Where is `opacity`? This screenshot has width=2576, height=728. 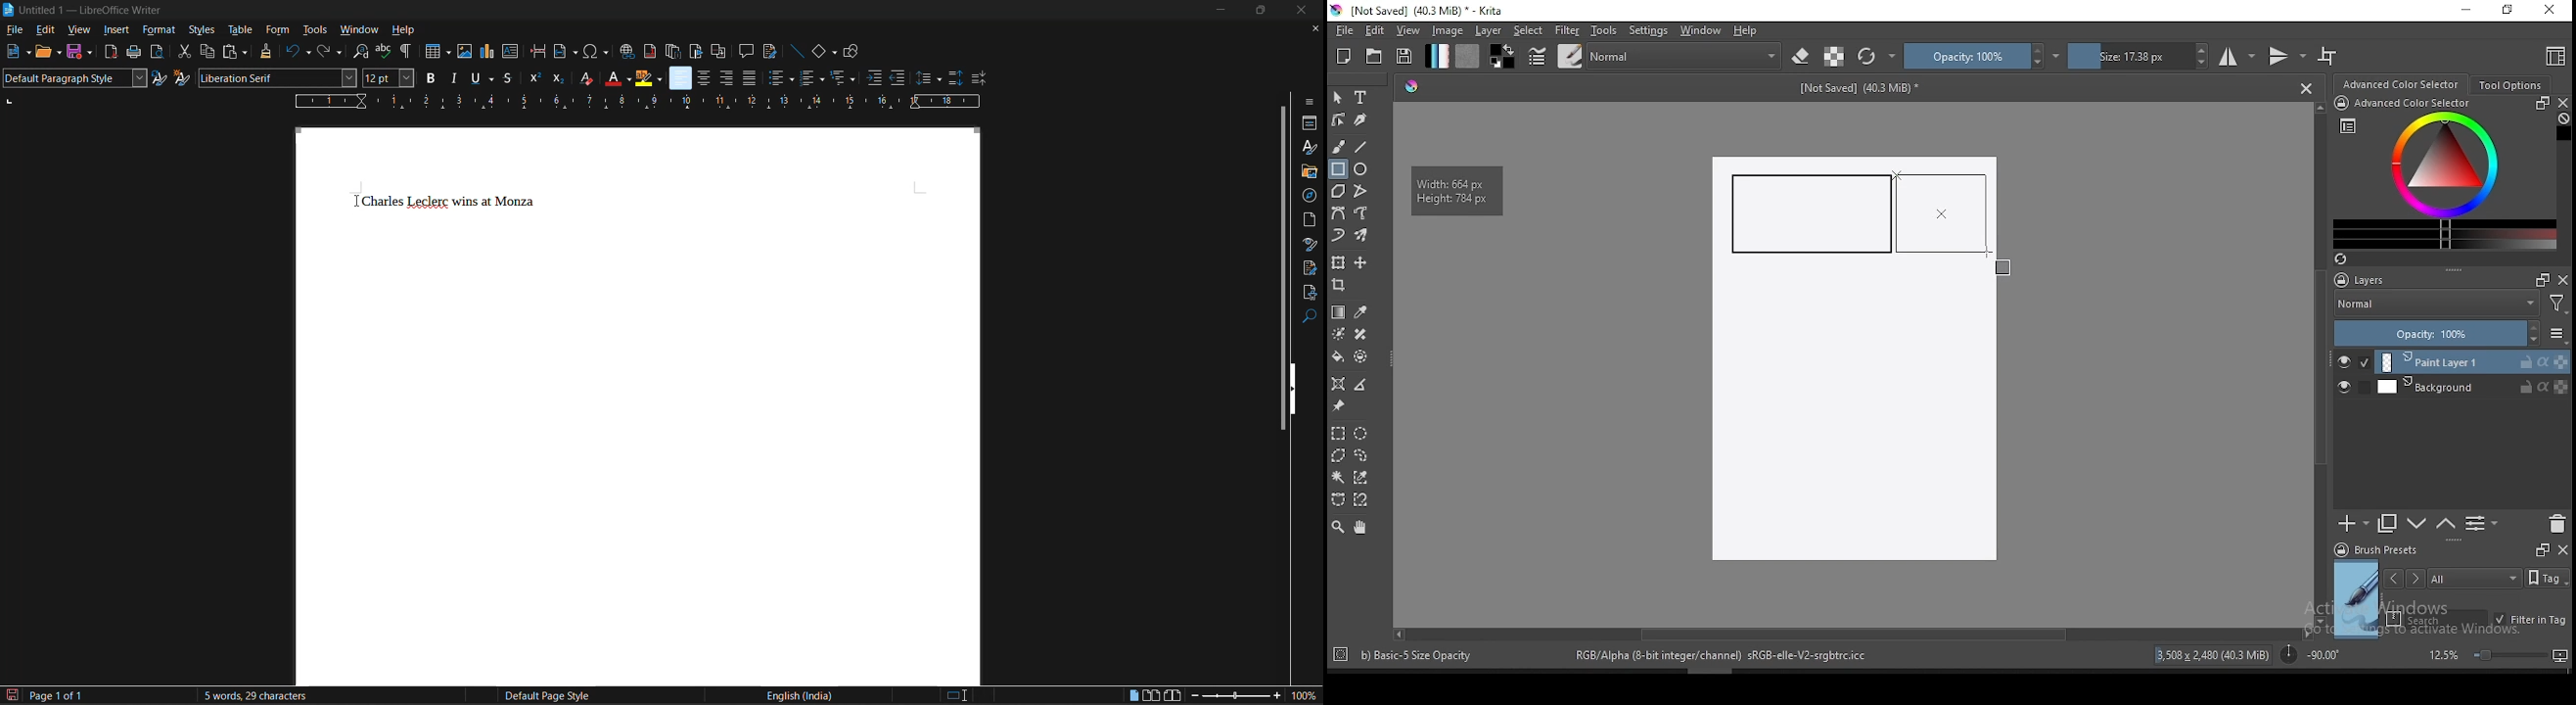
opacity is located at coordinates (1982, 56).